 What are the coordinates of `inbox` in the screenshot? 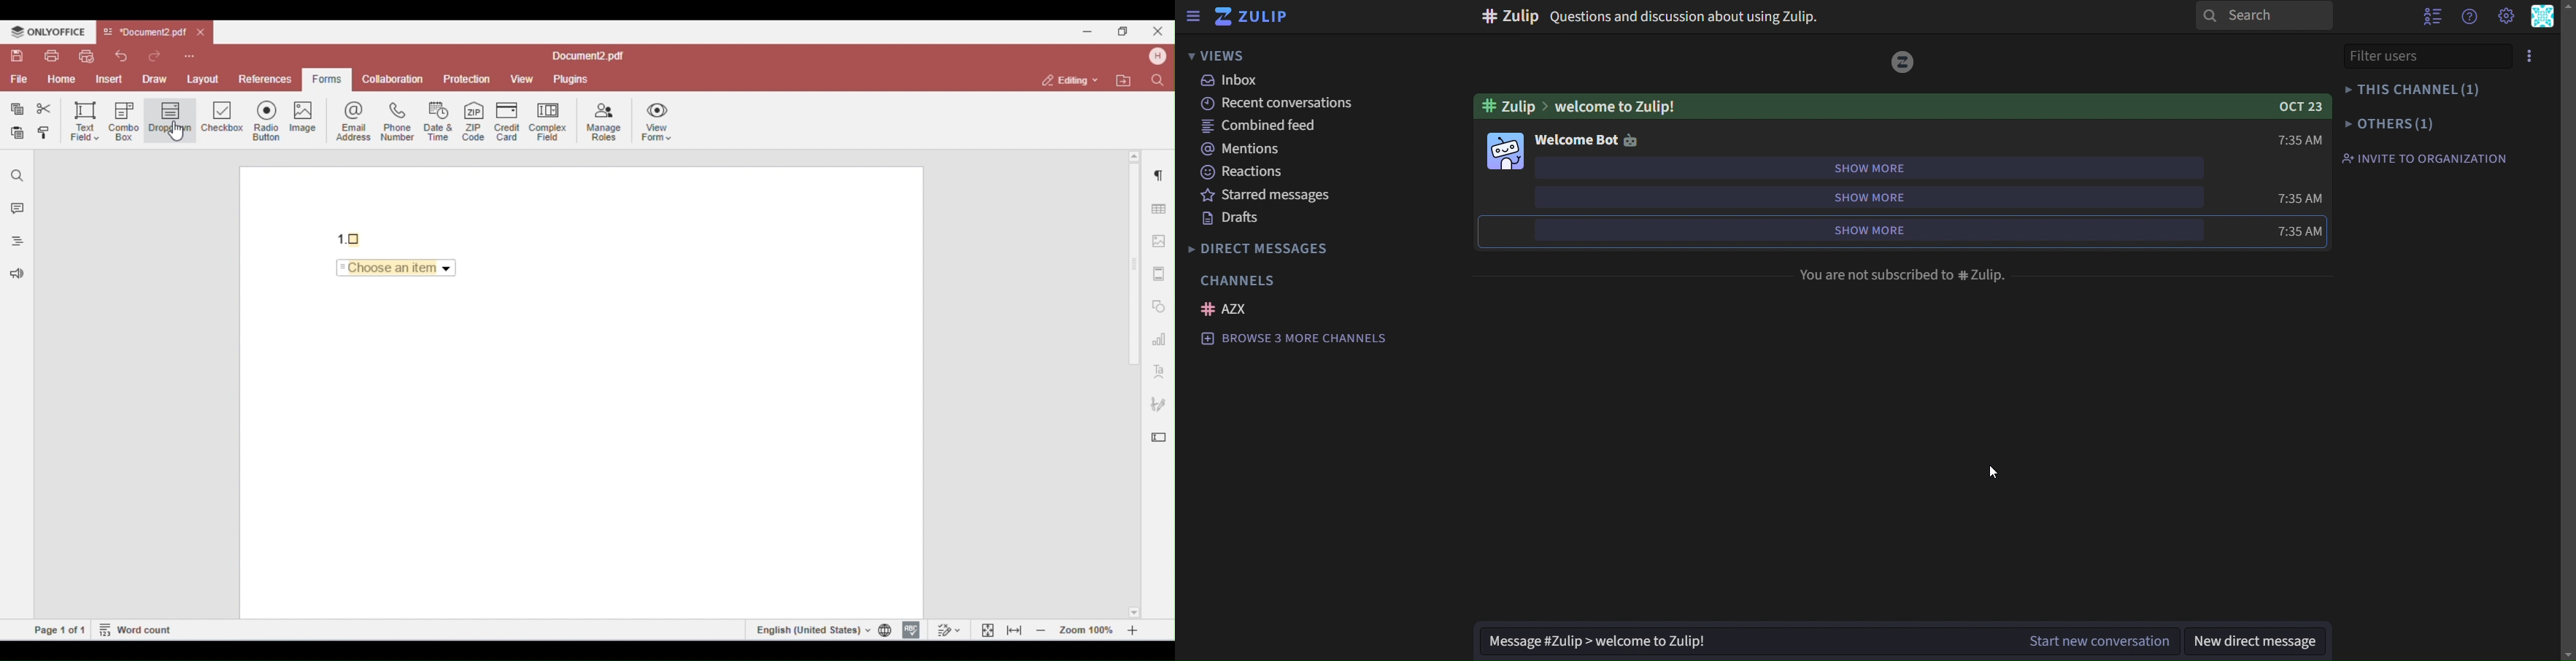 It's located at (1233, 82).